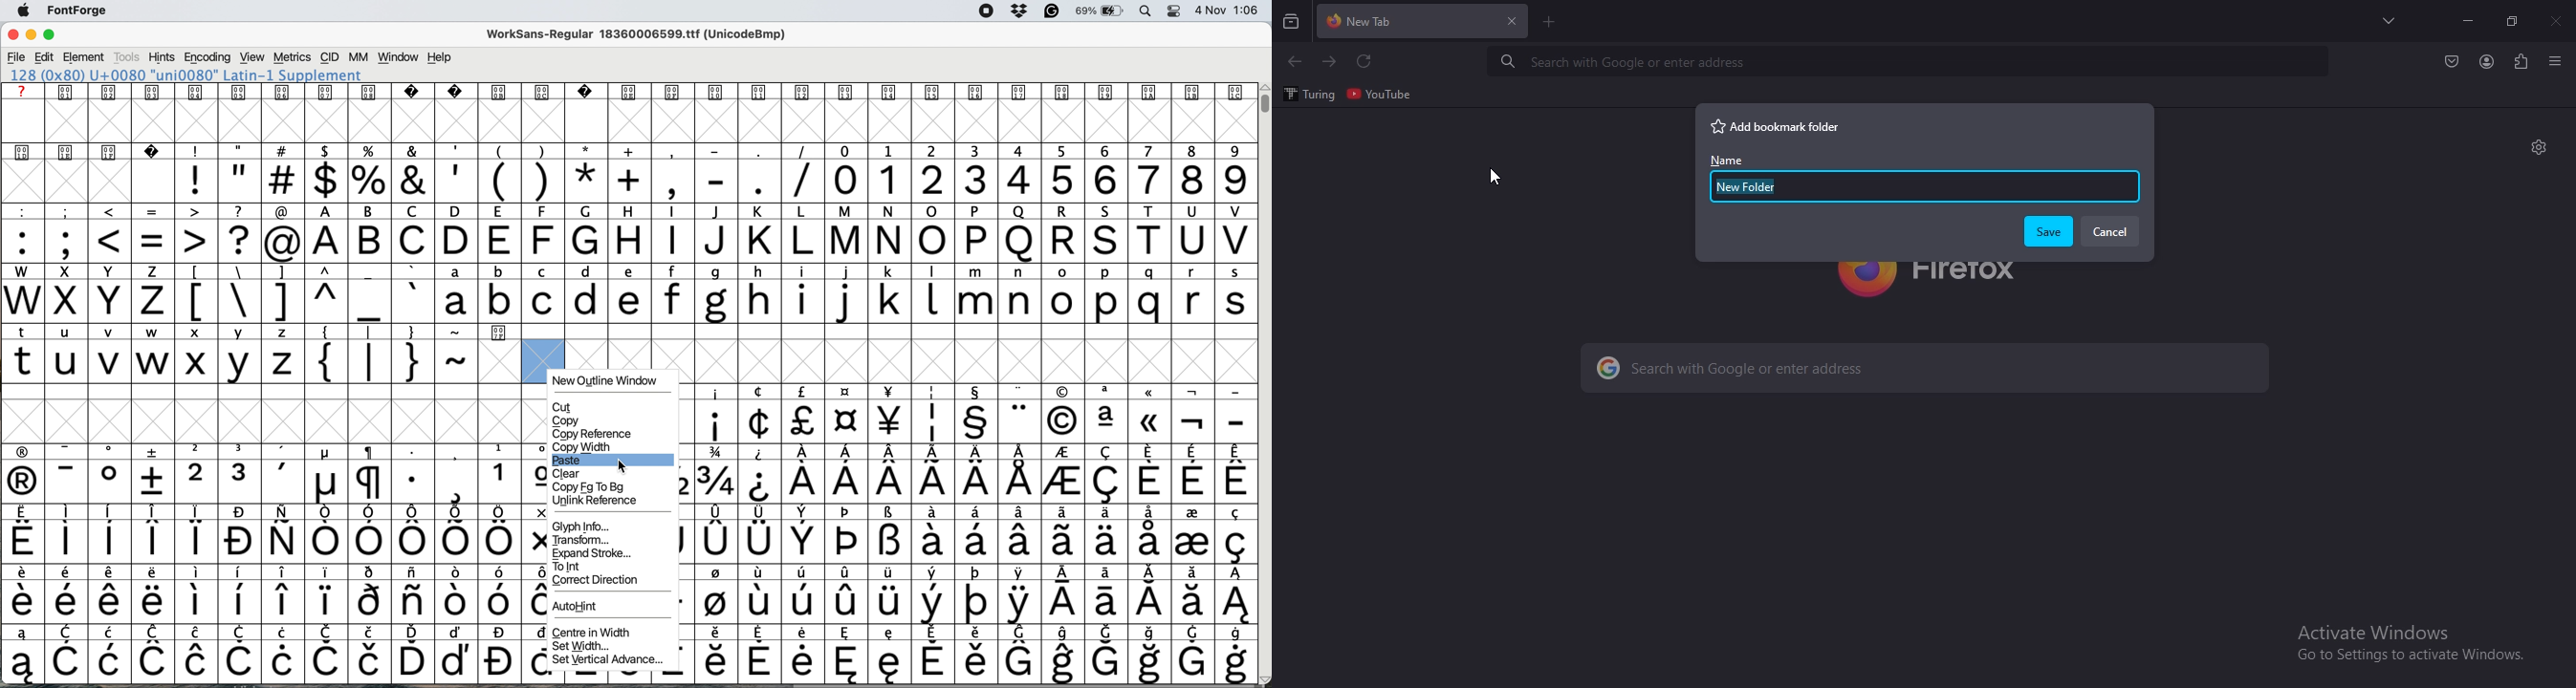 This screenshot has height=700, width=2576. I want to click on window, so click(398, 58).